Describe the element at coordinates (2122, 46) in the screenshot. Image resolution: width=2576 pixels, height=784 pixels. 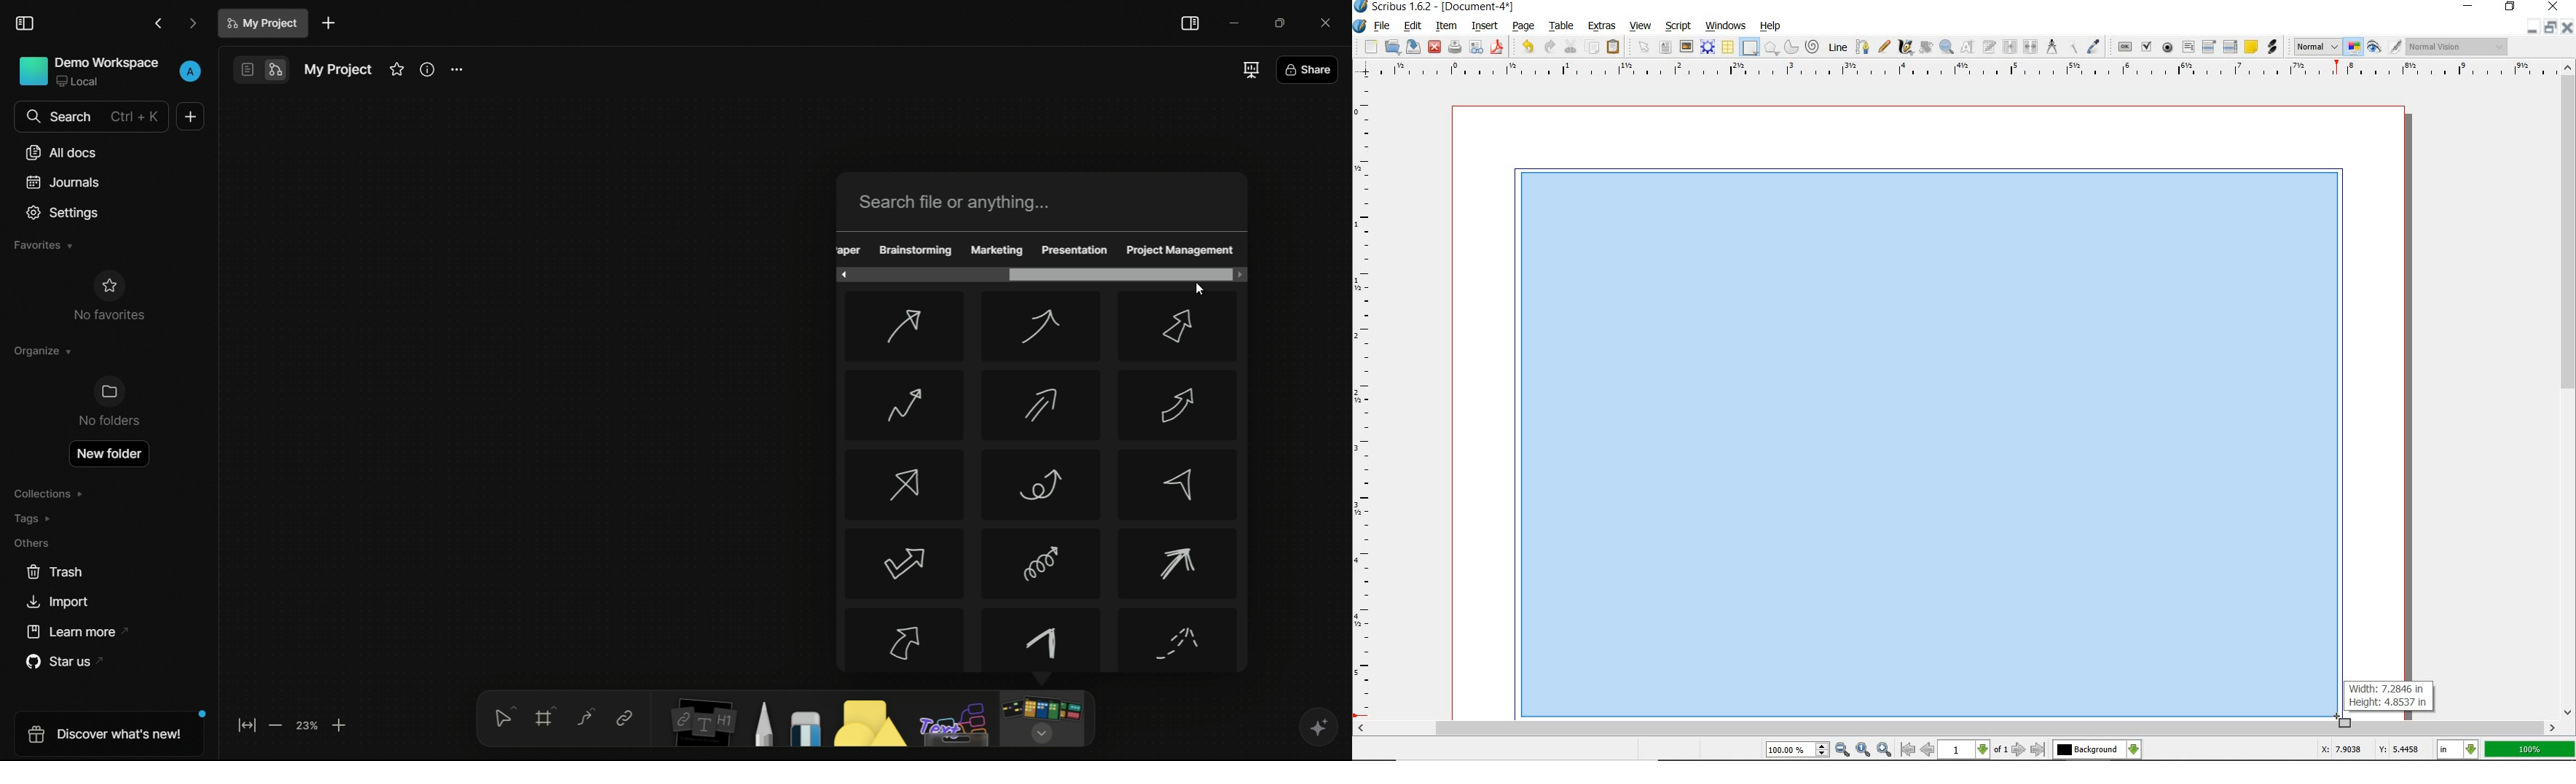
I see `pdf push button` at that location.